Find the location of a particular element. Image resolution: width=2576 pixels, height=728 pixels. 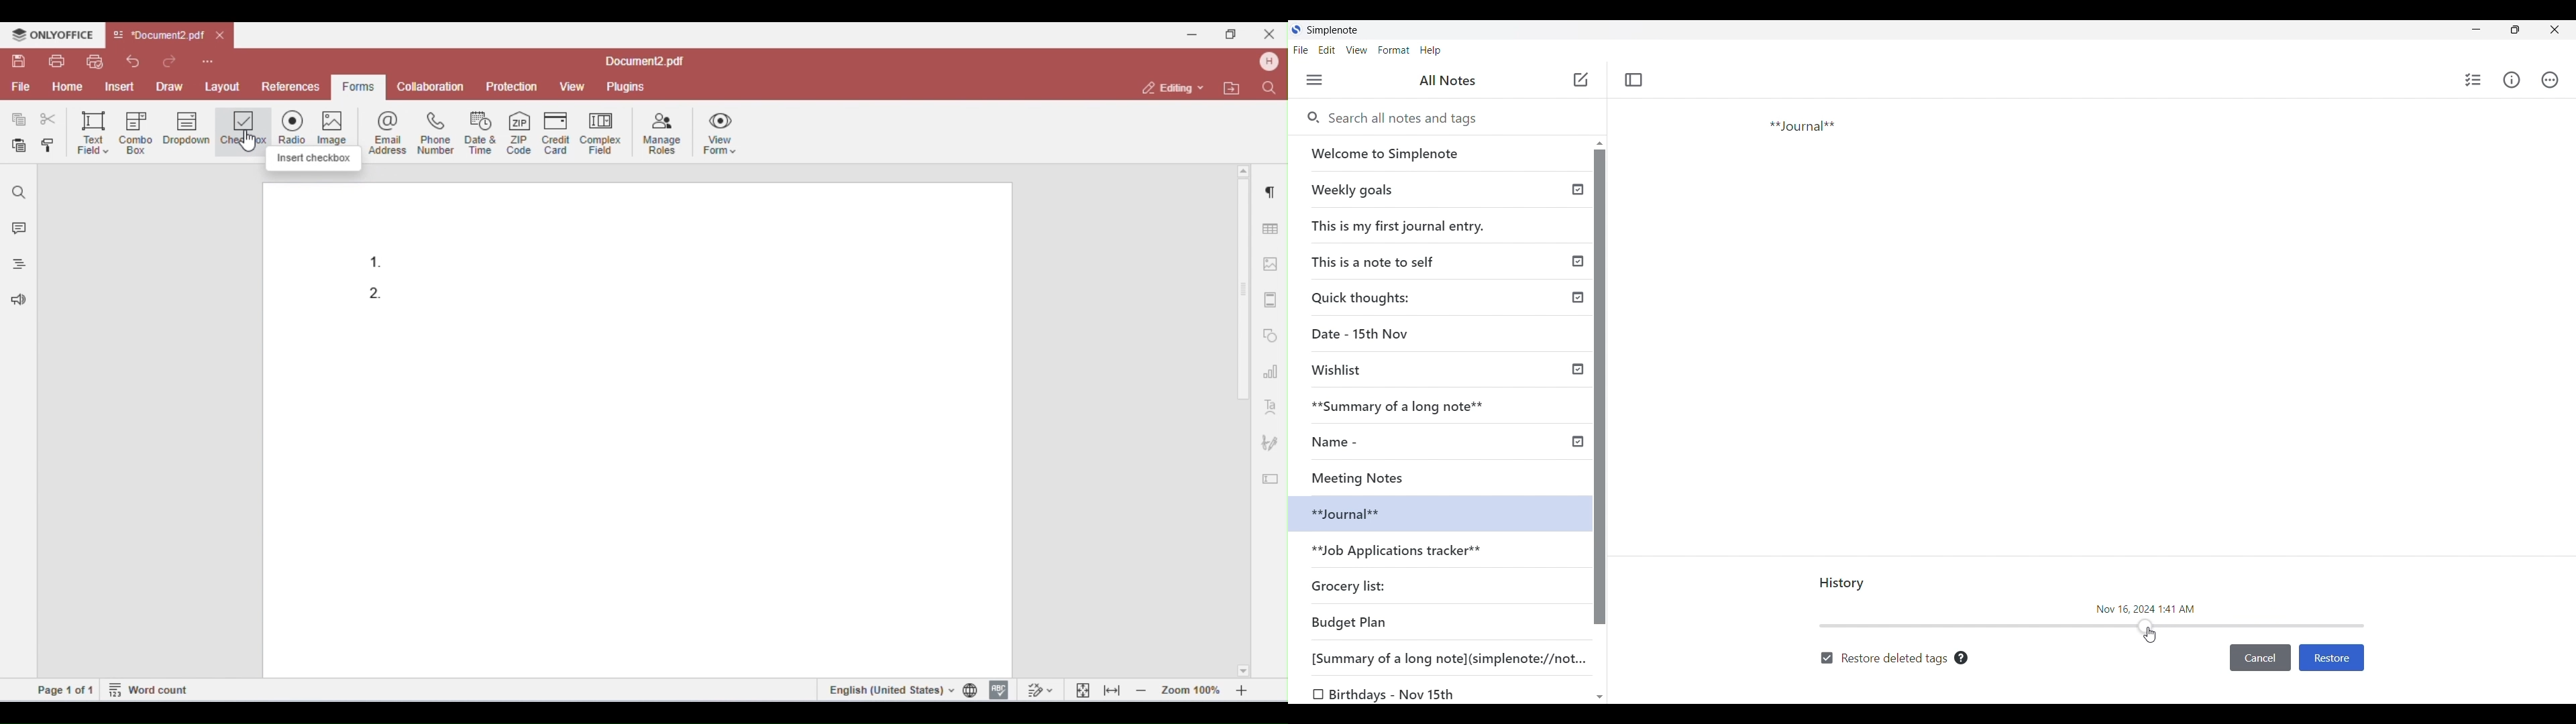

Title of current panel is located at coordinates (1843, 584).